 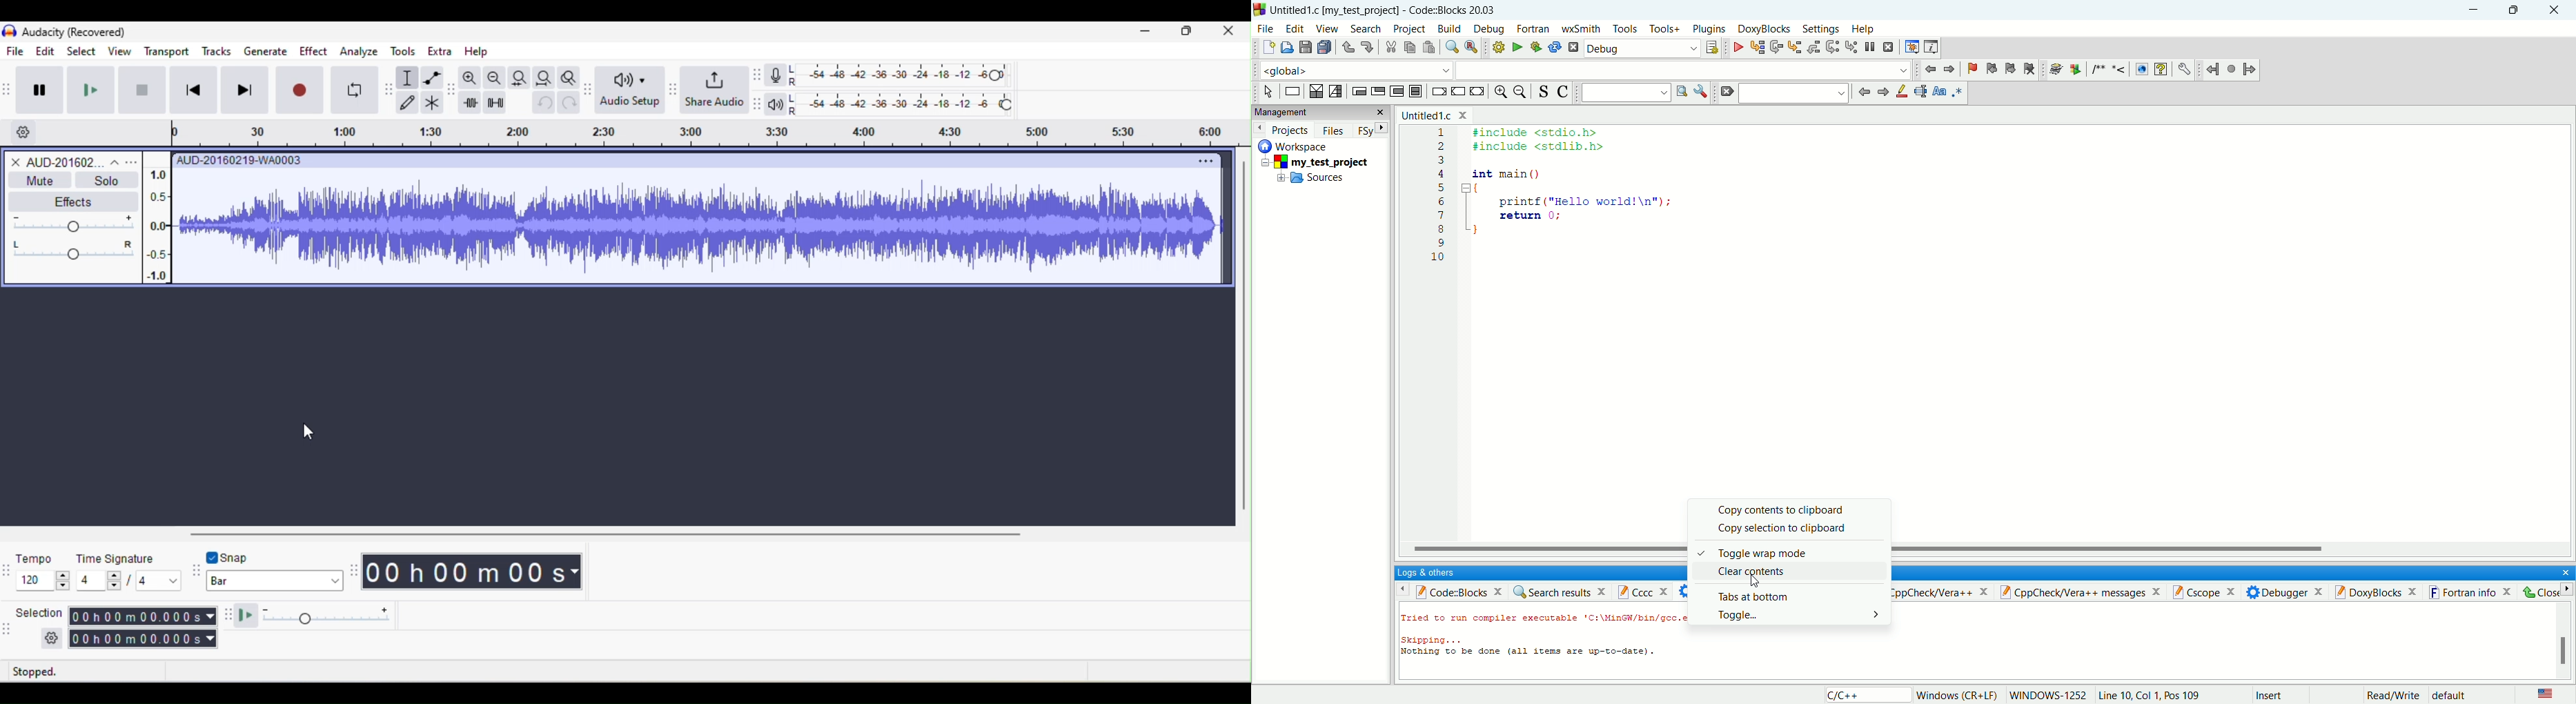 I want to click on tabs at bottom, so click(x=1784, y=595).